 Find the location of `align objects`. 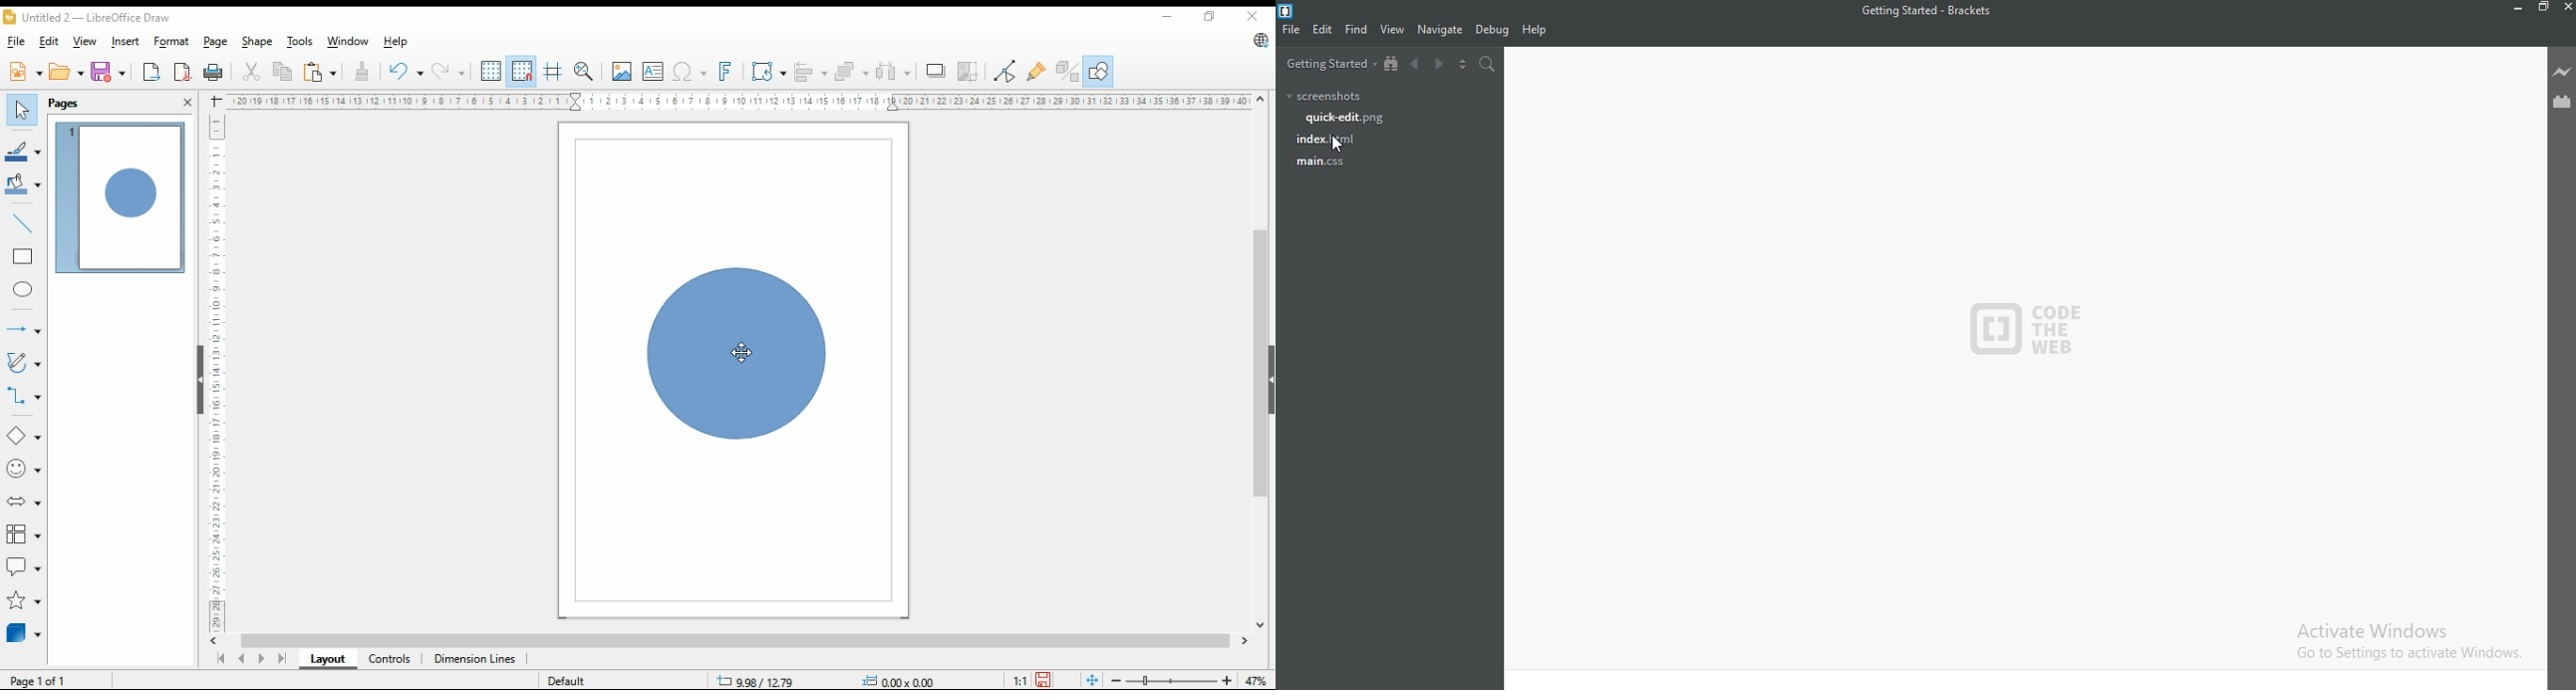

align objects is located at coordinates (810, 73).